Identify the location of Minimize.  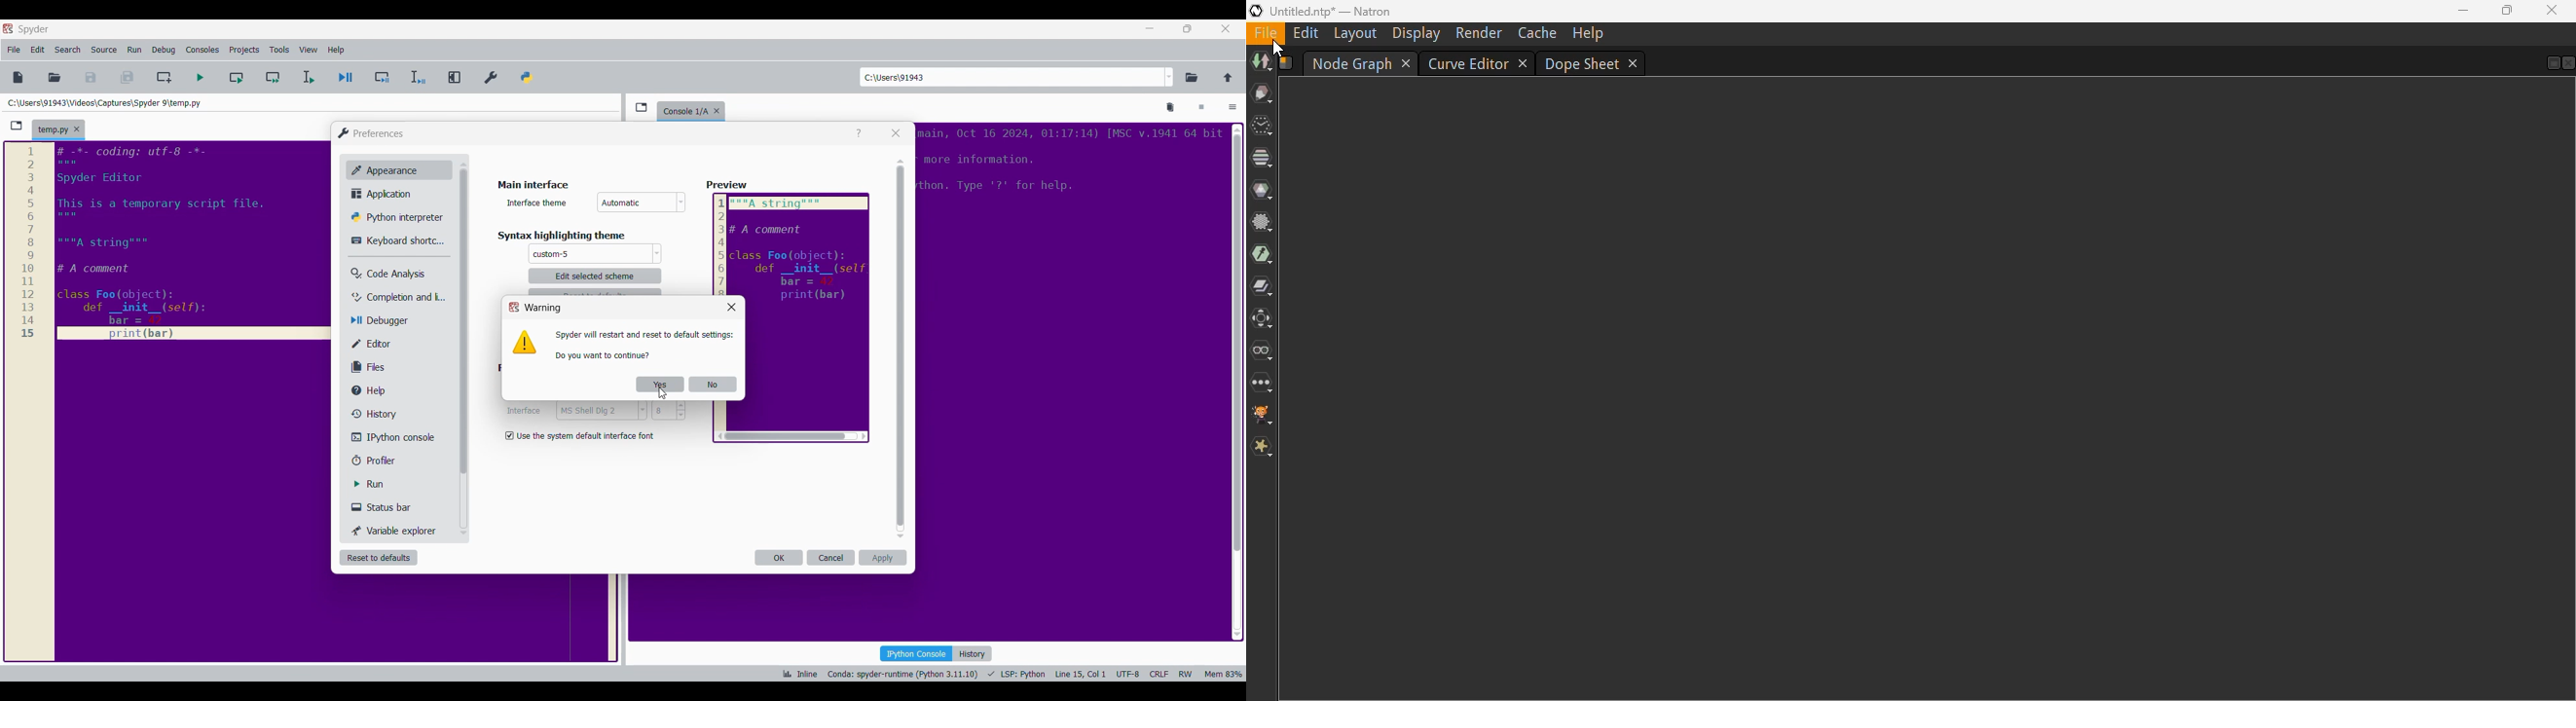
(1150, 29).